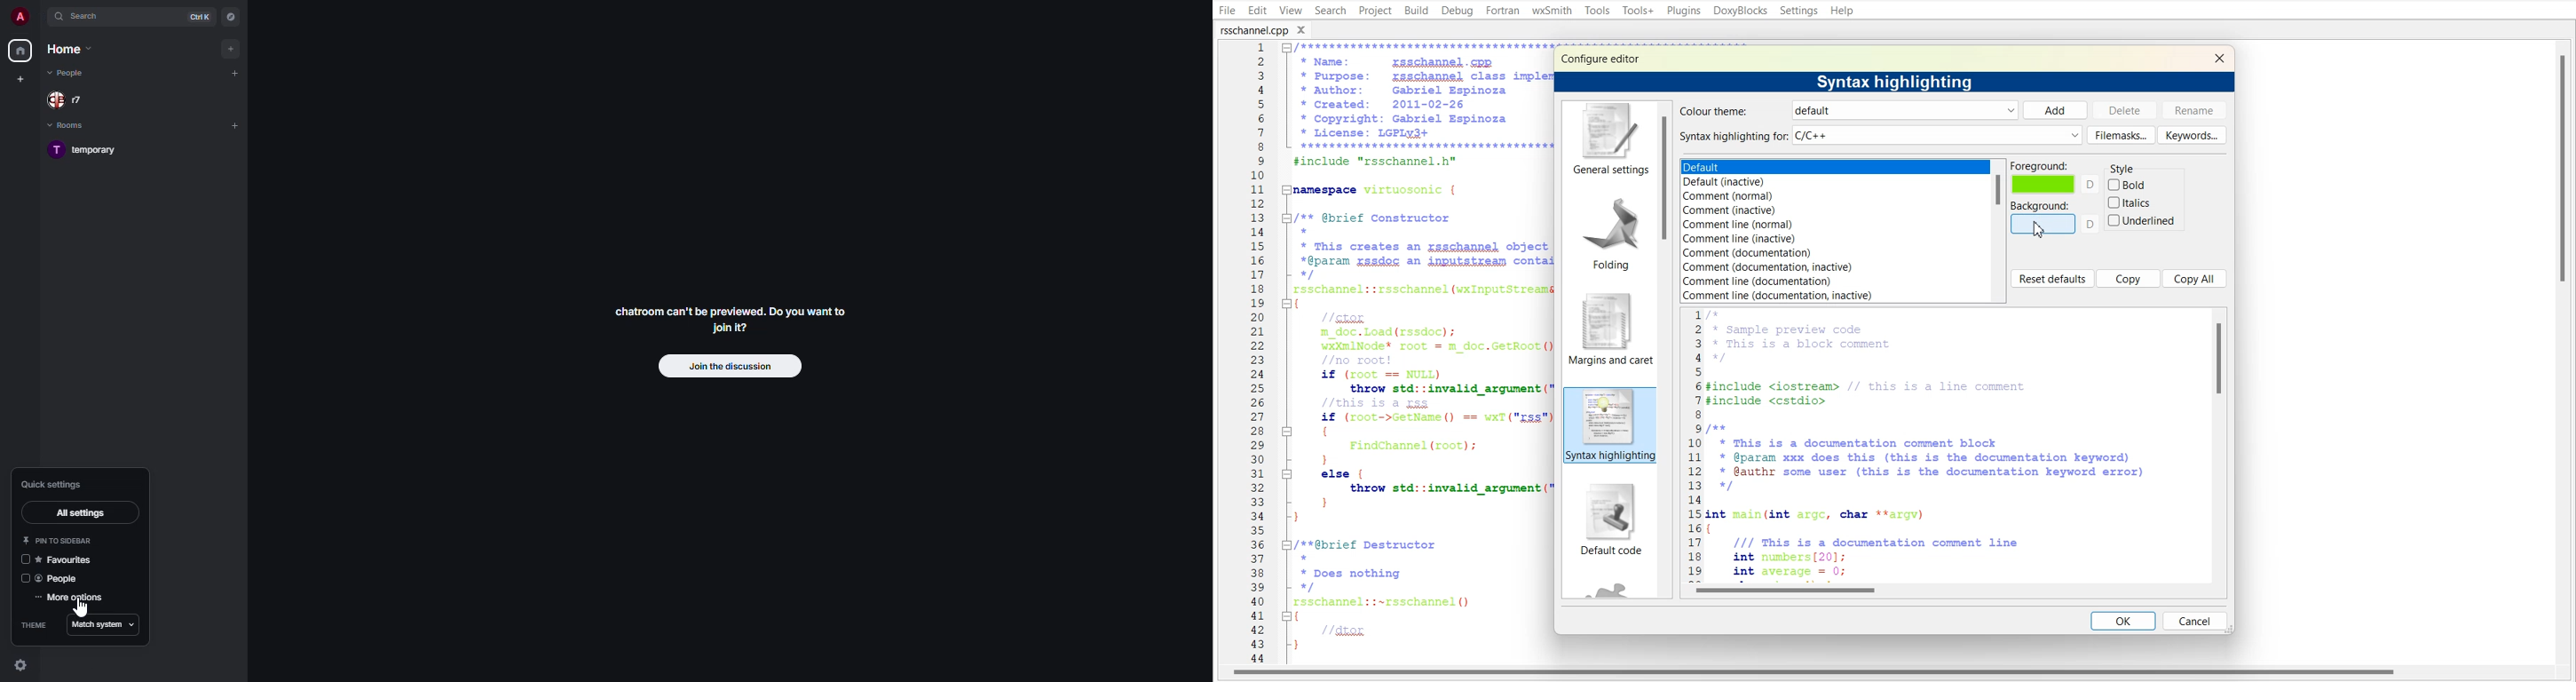 The image size is (2576, 700). I want to click on people, so click(63, 577).